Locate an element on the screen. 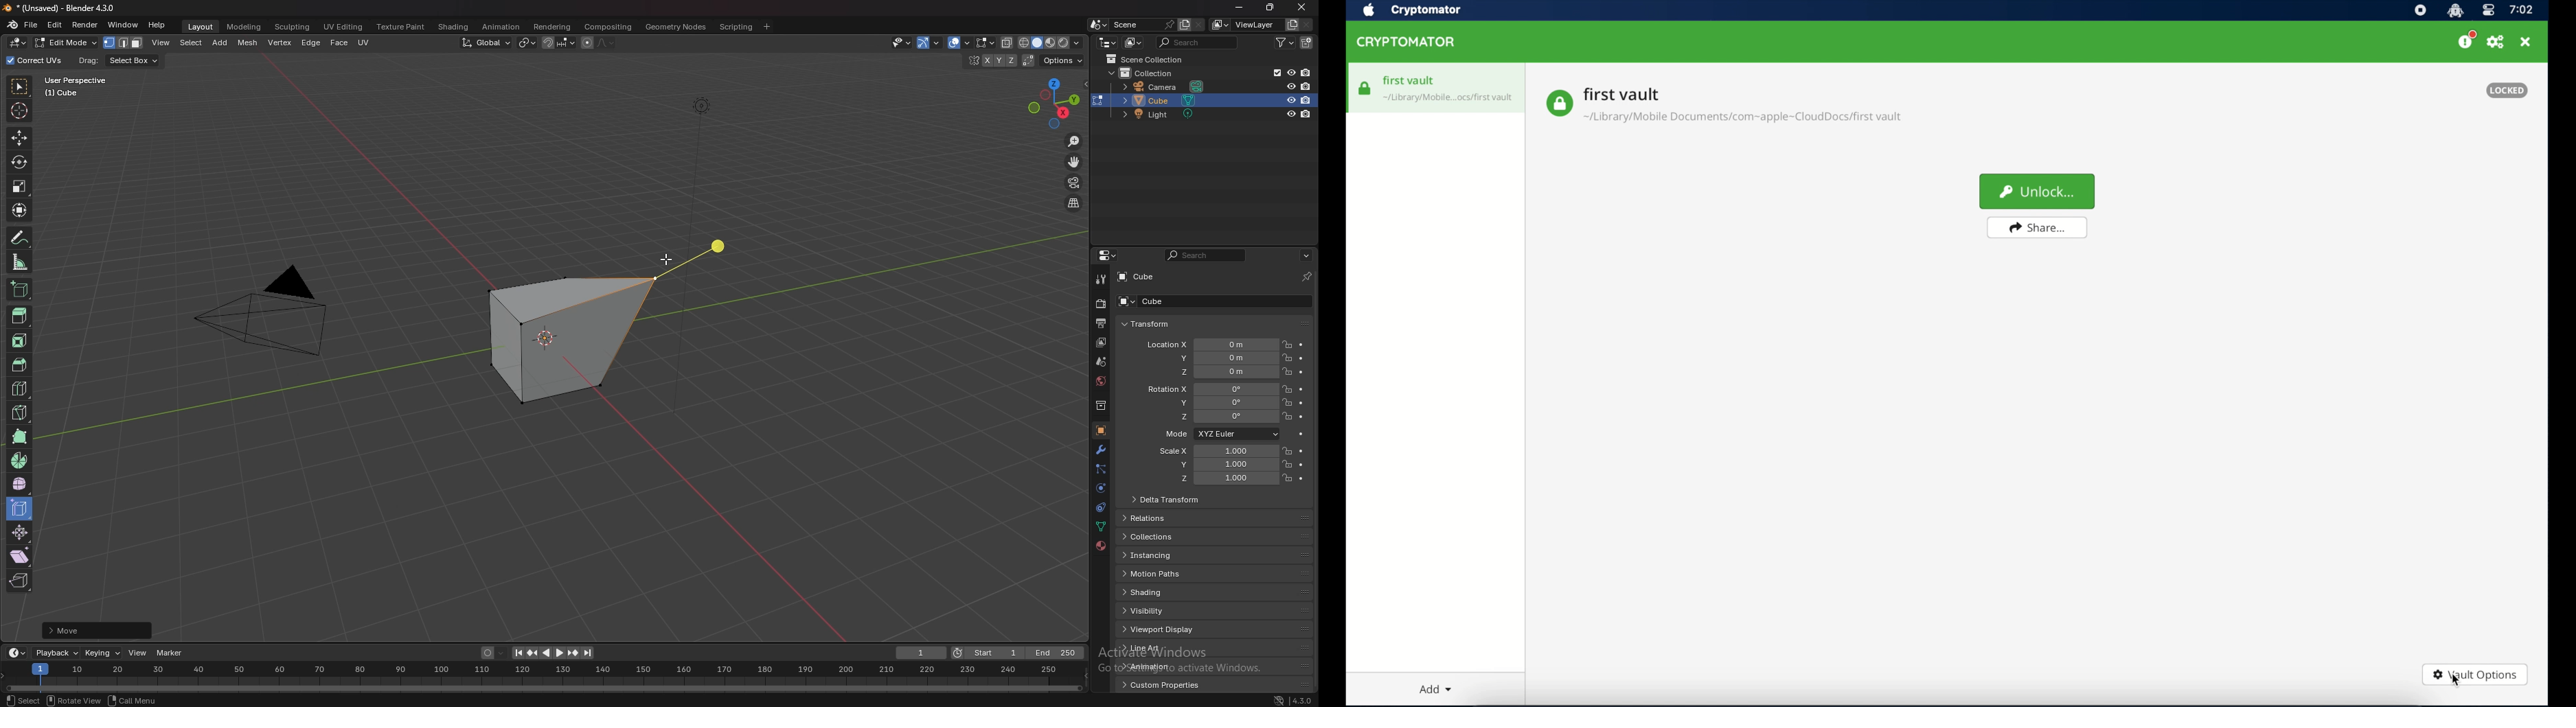  snapping is located at coordinates (559, 43).